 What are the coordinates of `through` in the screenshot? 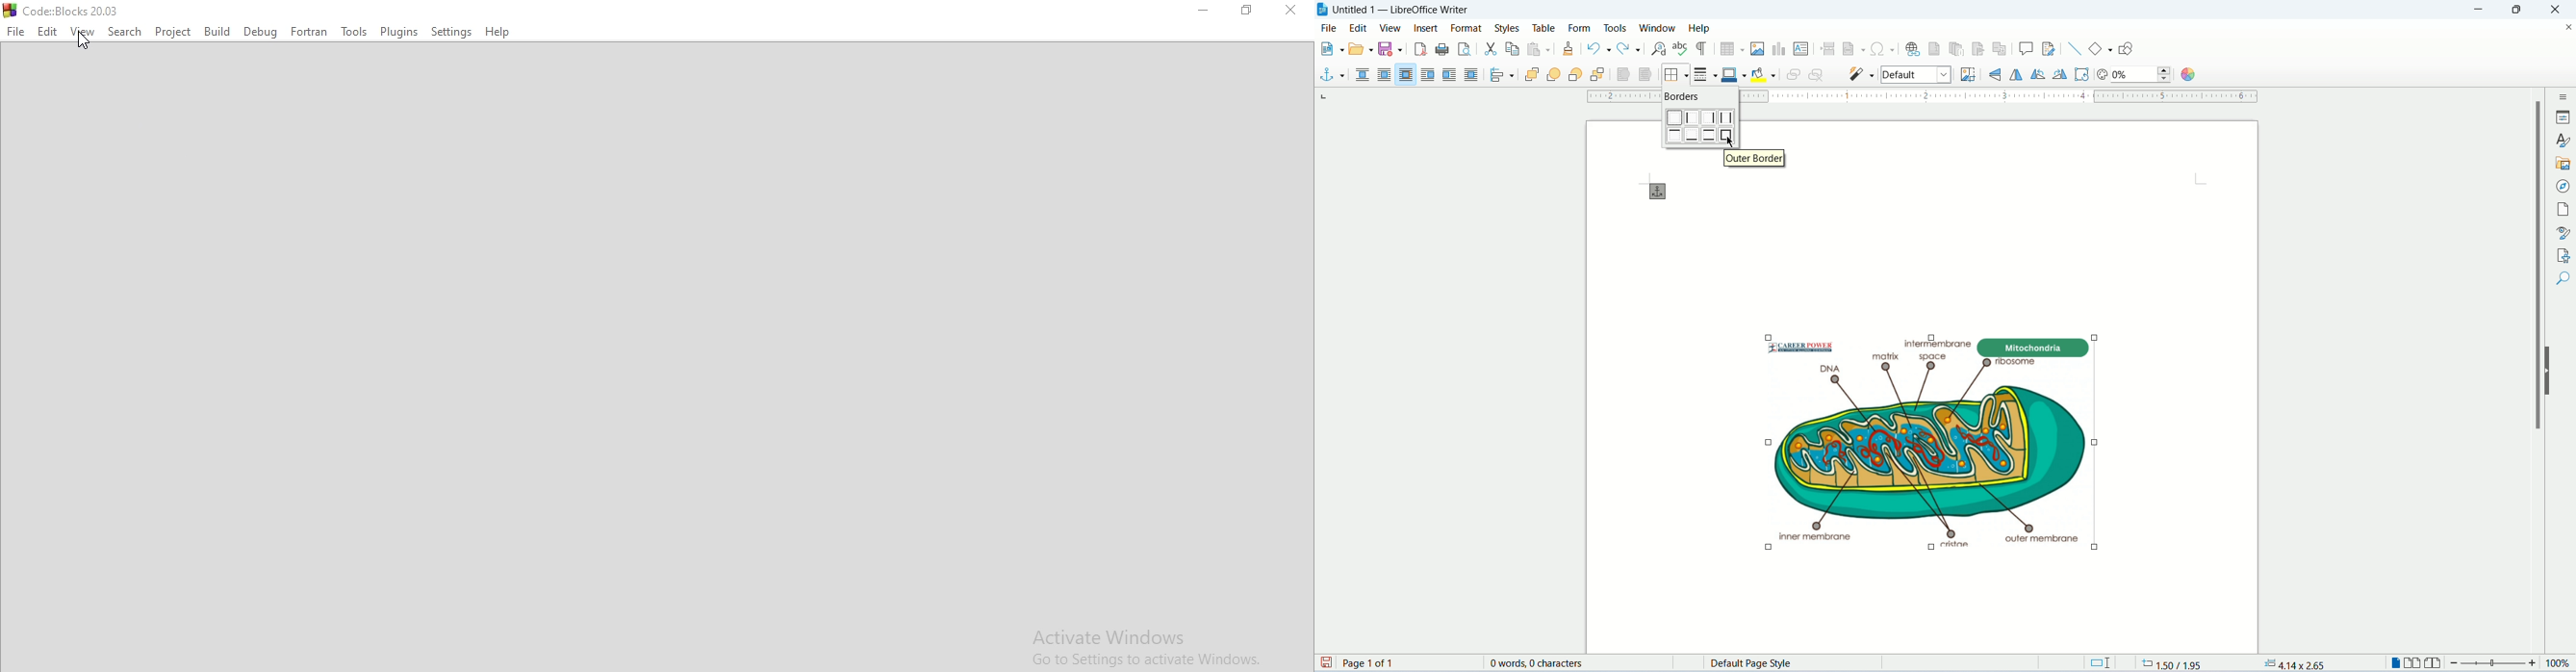 It's located at (1471, 74).